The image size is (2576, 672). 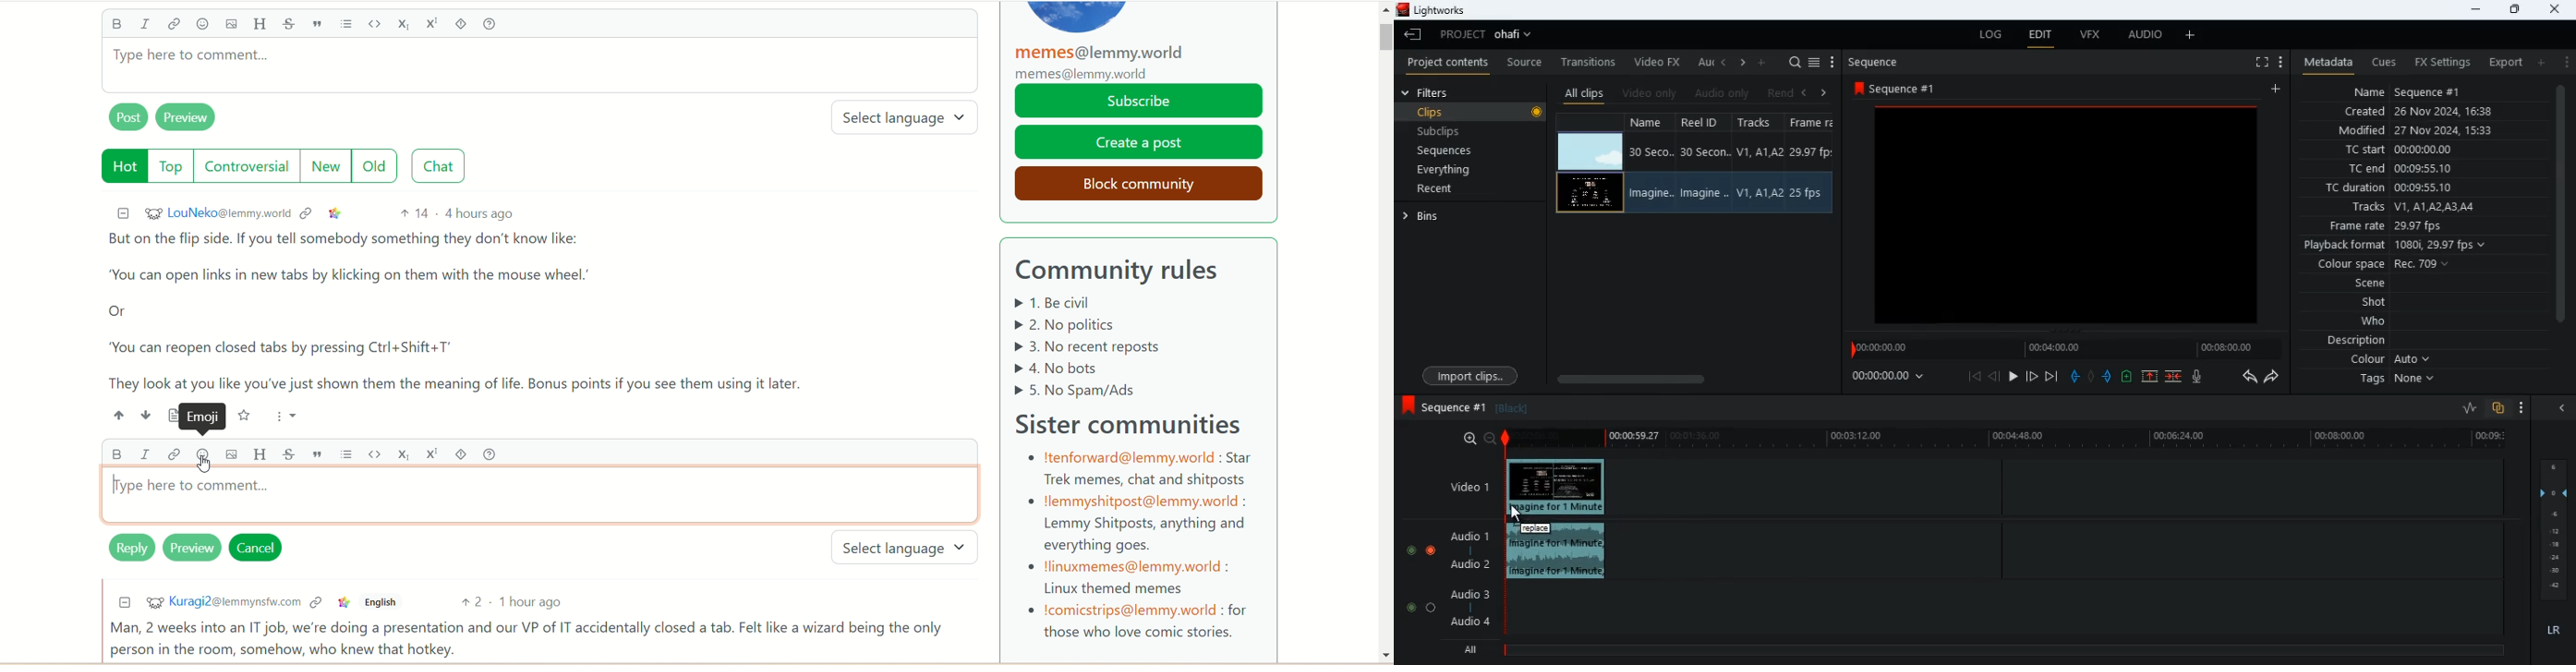 I want to click on header, so click(x=260, y=24).